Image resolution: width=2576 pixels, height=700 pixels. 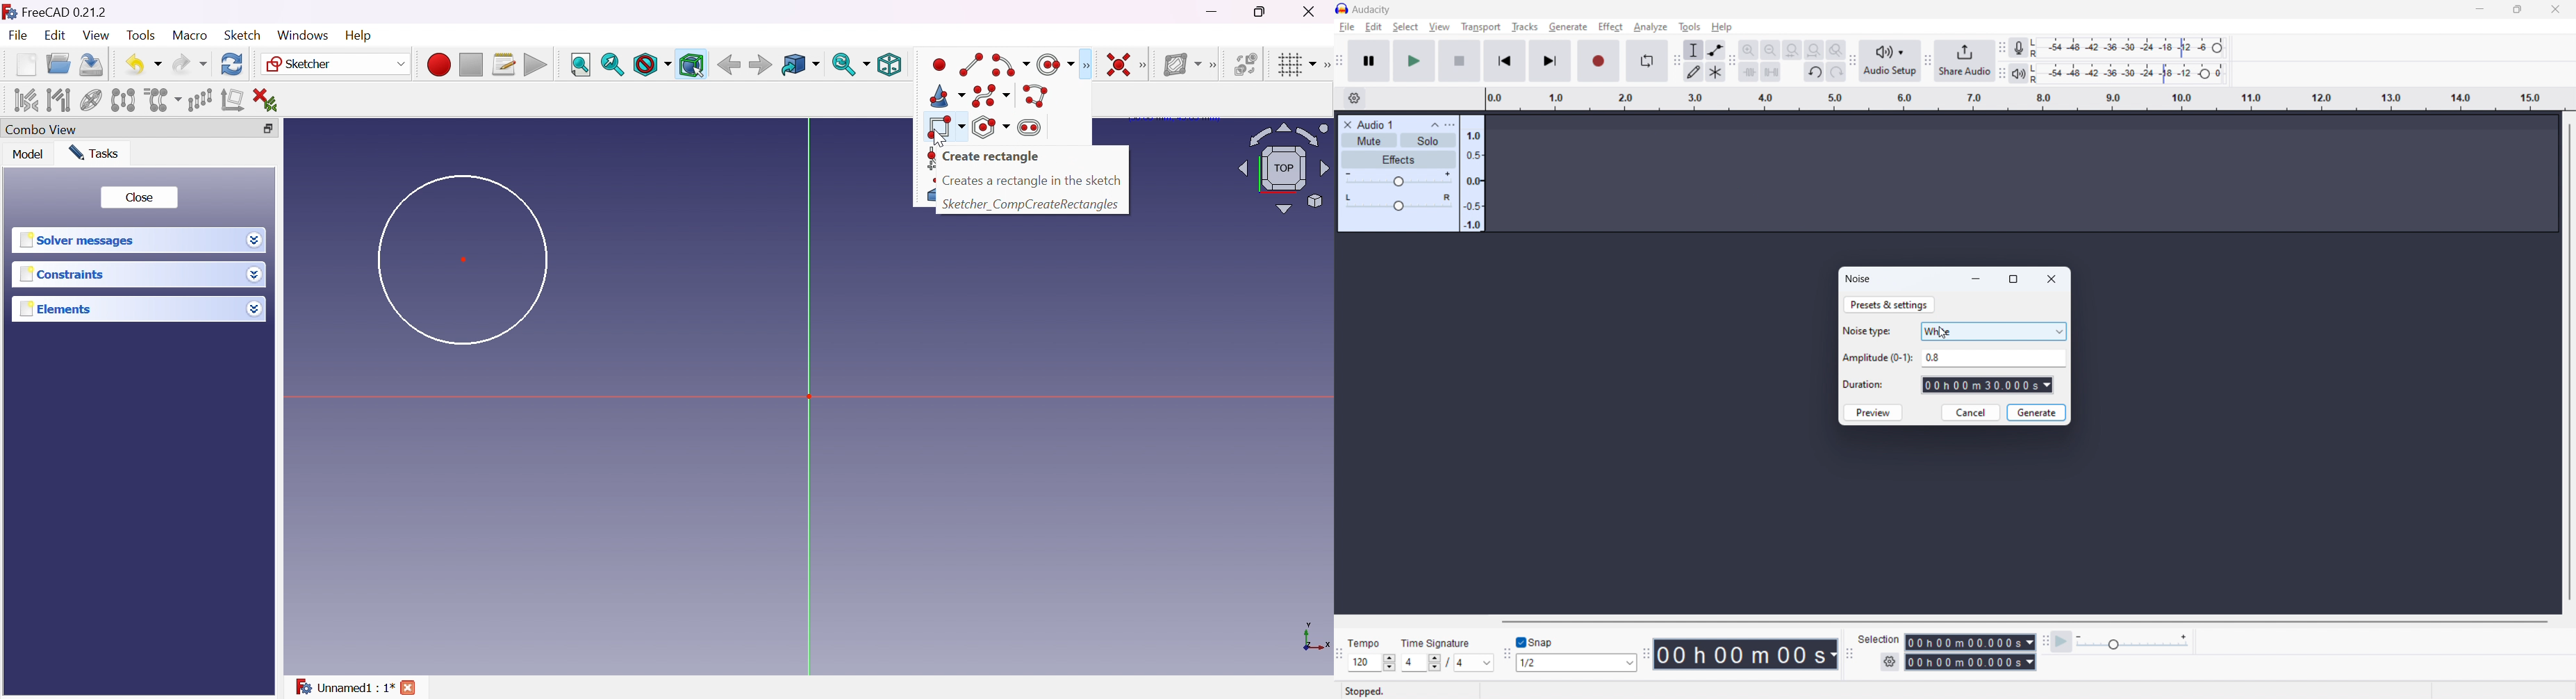 What do you see at coordinates (1439, 27) in the screenshot?
I see `view` at bounding box center [1439, 27].